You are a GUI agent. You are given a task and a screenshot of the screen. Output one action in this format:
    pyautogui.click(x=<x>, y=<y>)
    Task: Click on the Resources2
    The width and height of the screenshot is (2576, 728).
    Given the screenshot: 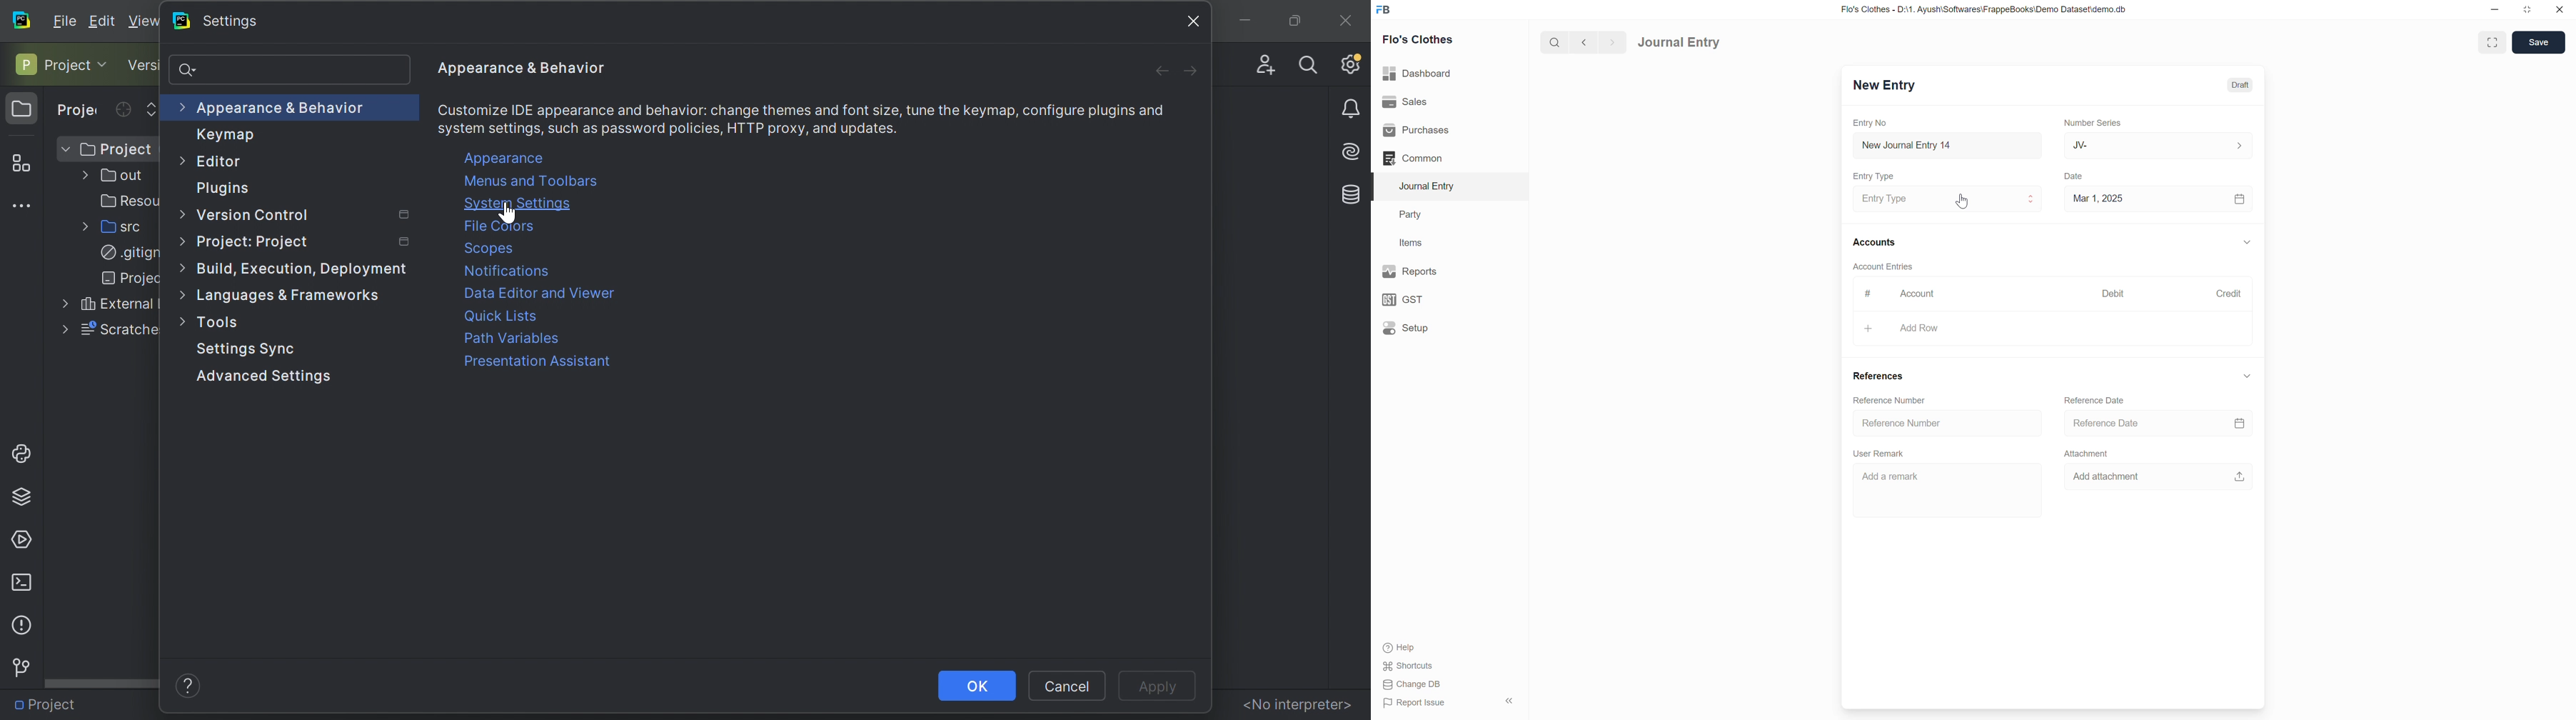 What is the action you would take?
    pyautogui.click(x=124, y=201)
    